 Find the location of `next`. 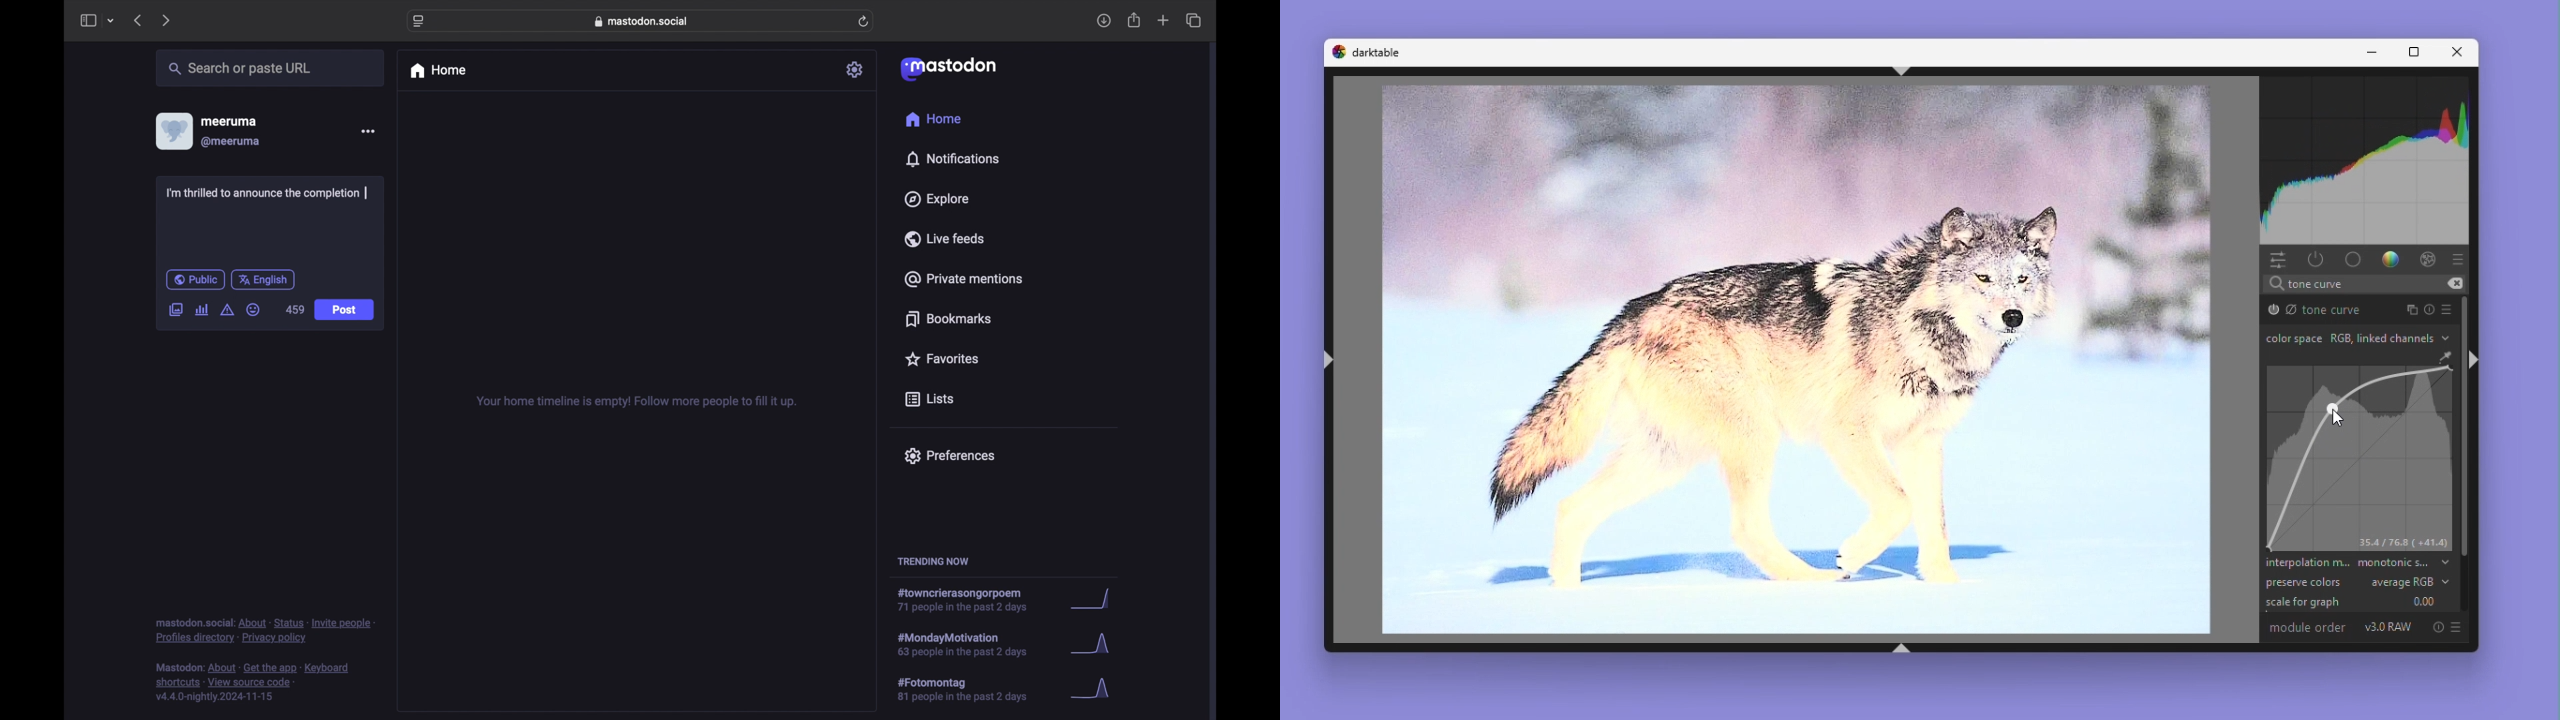

next is located at coordinates (165, 21).